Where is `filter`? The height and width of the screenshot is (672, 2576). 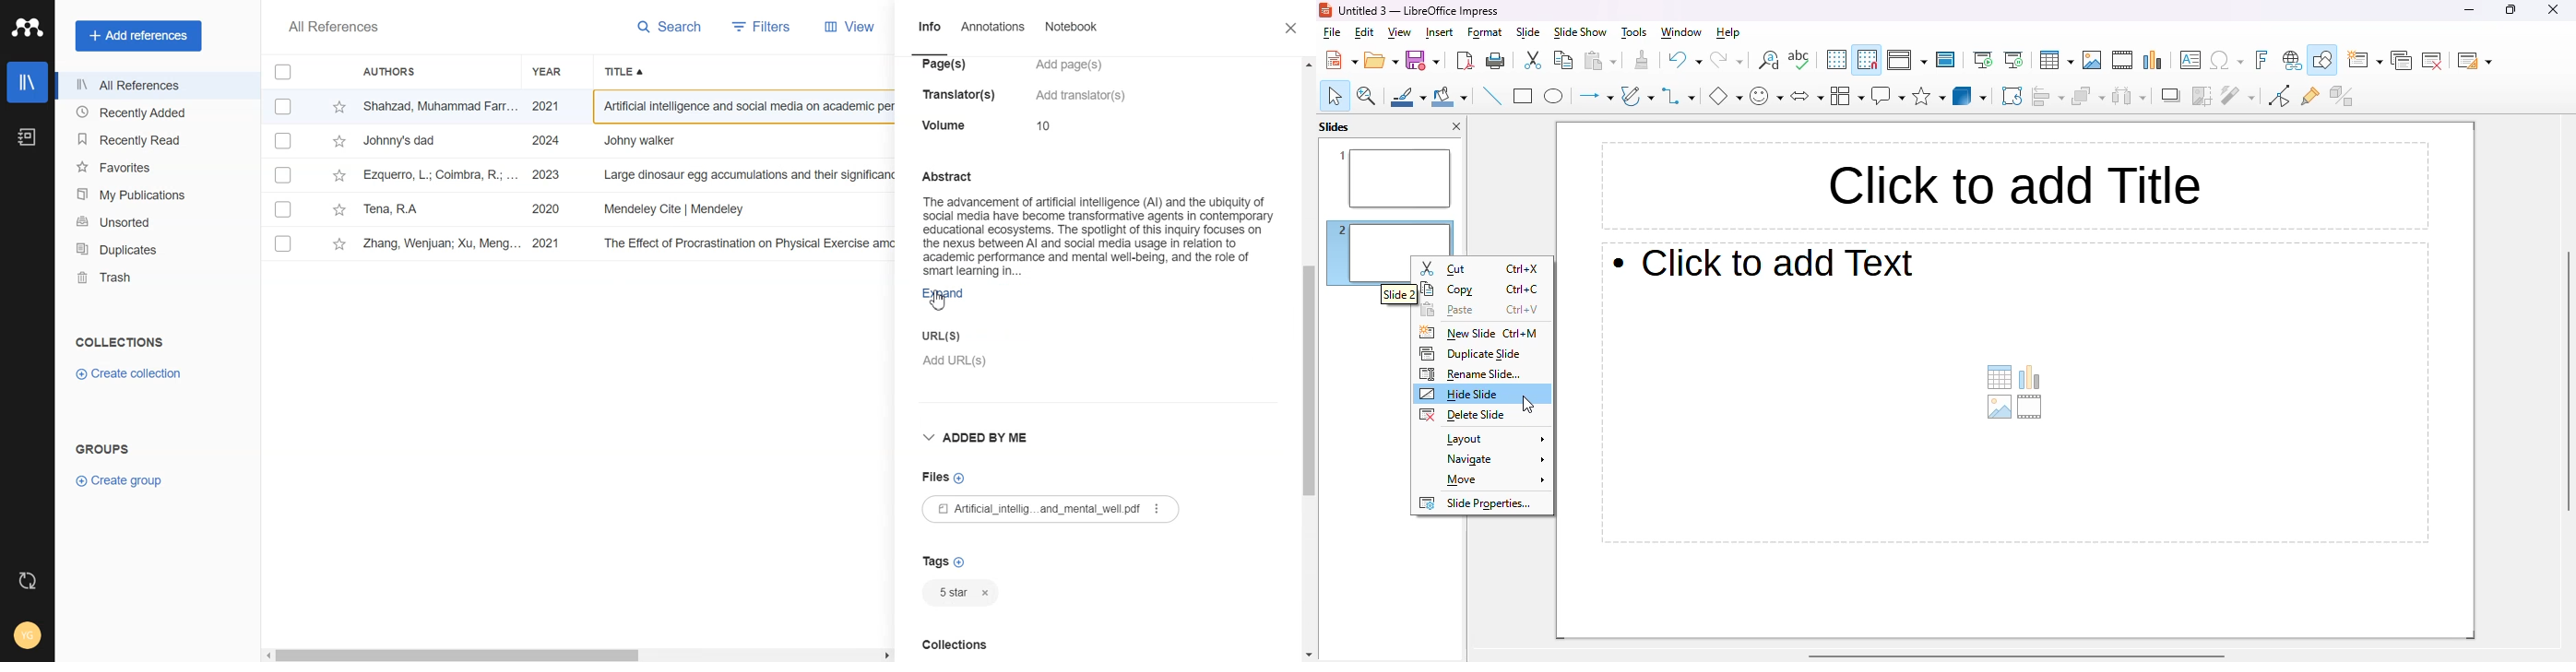 filter is located at coordinates (2238, 95).